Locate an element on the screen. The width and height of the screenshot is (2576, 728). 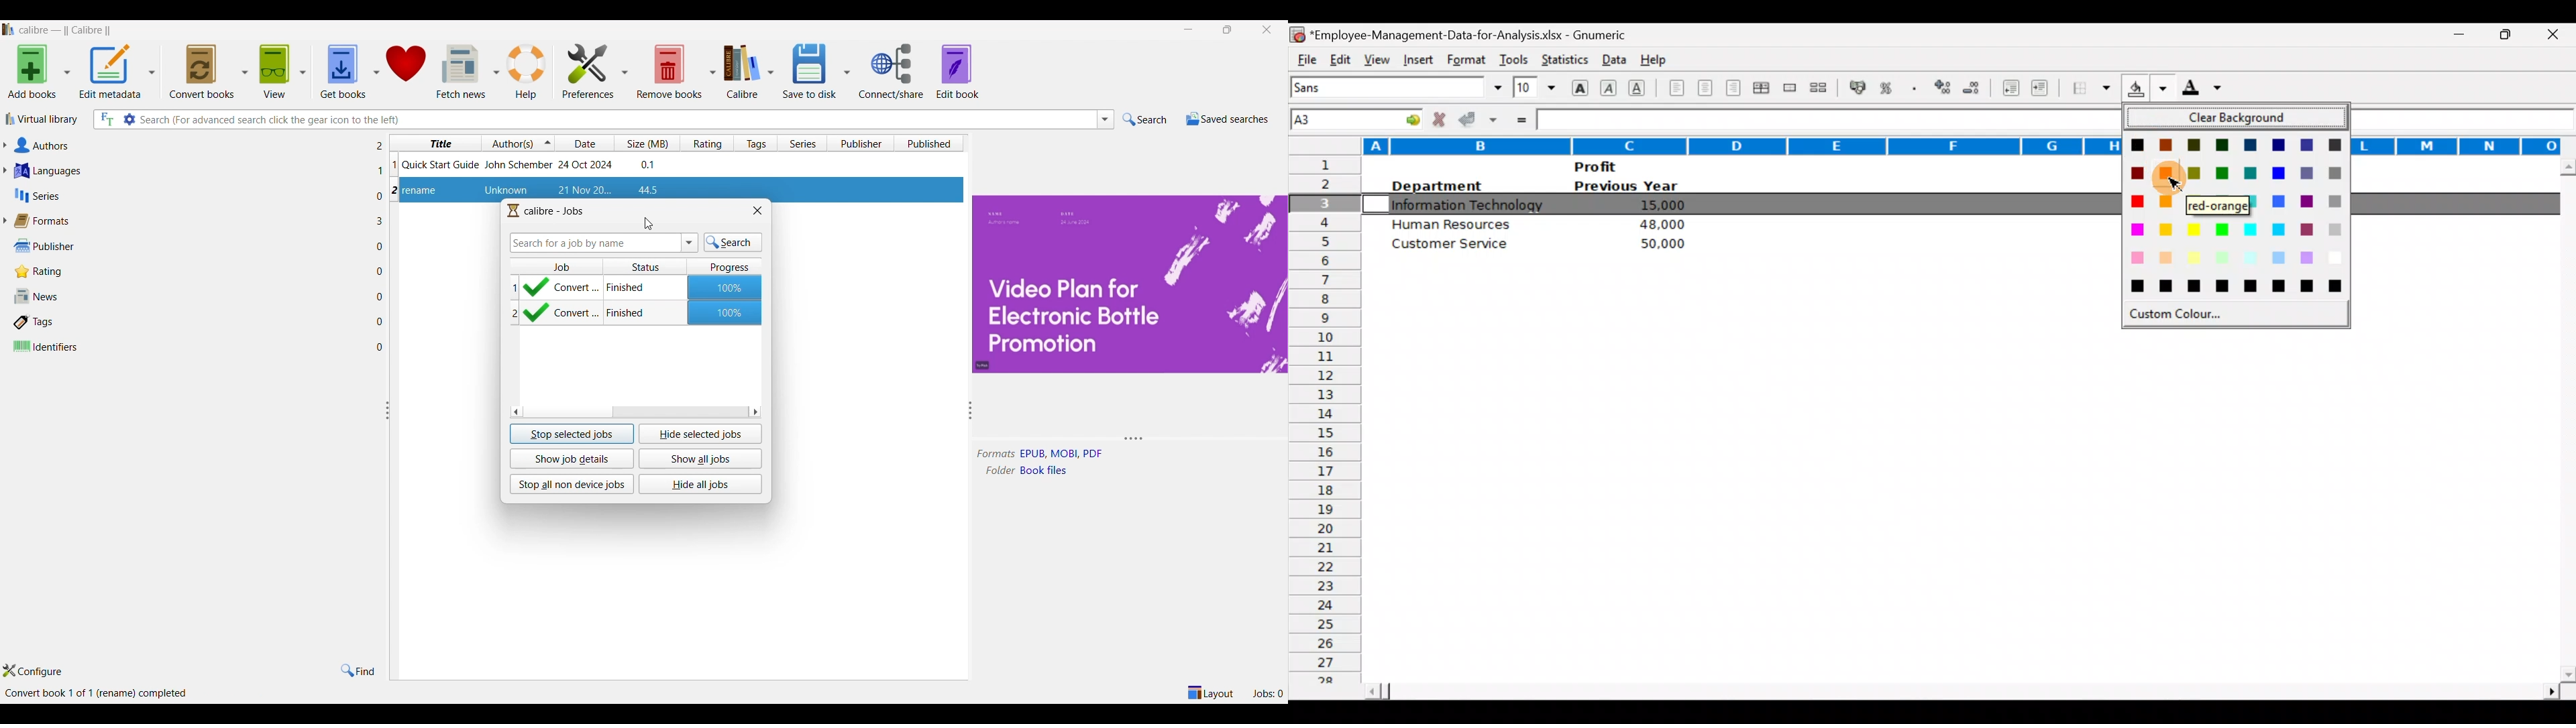
Close is located at coordinates (2557, 36).